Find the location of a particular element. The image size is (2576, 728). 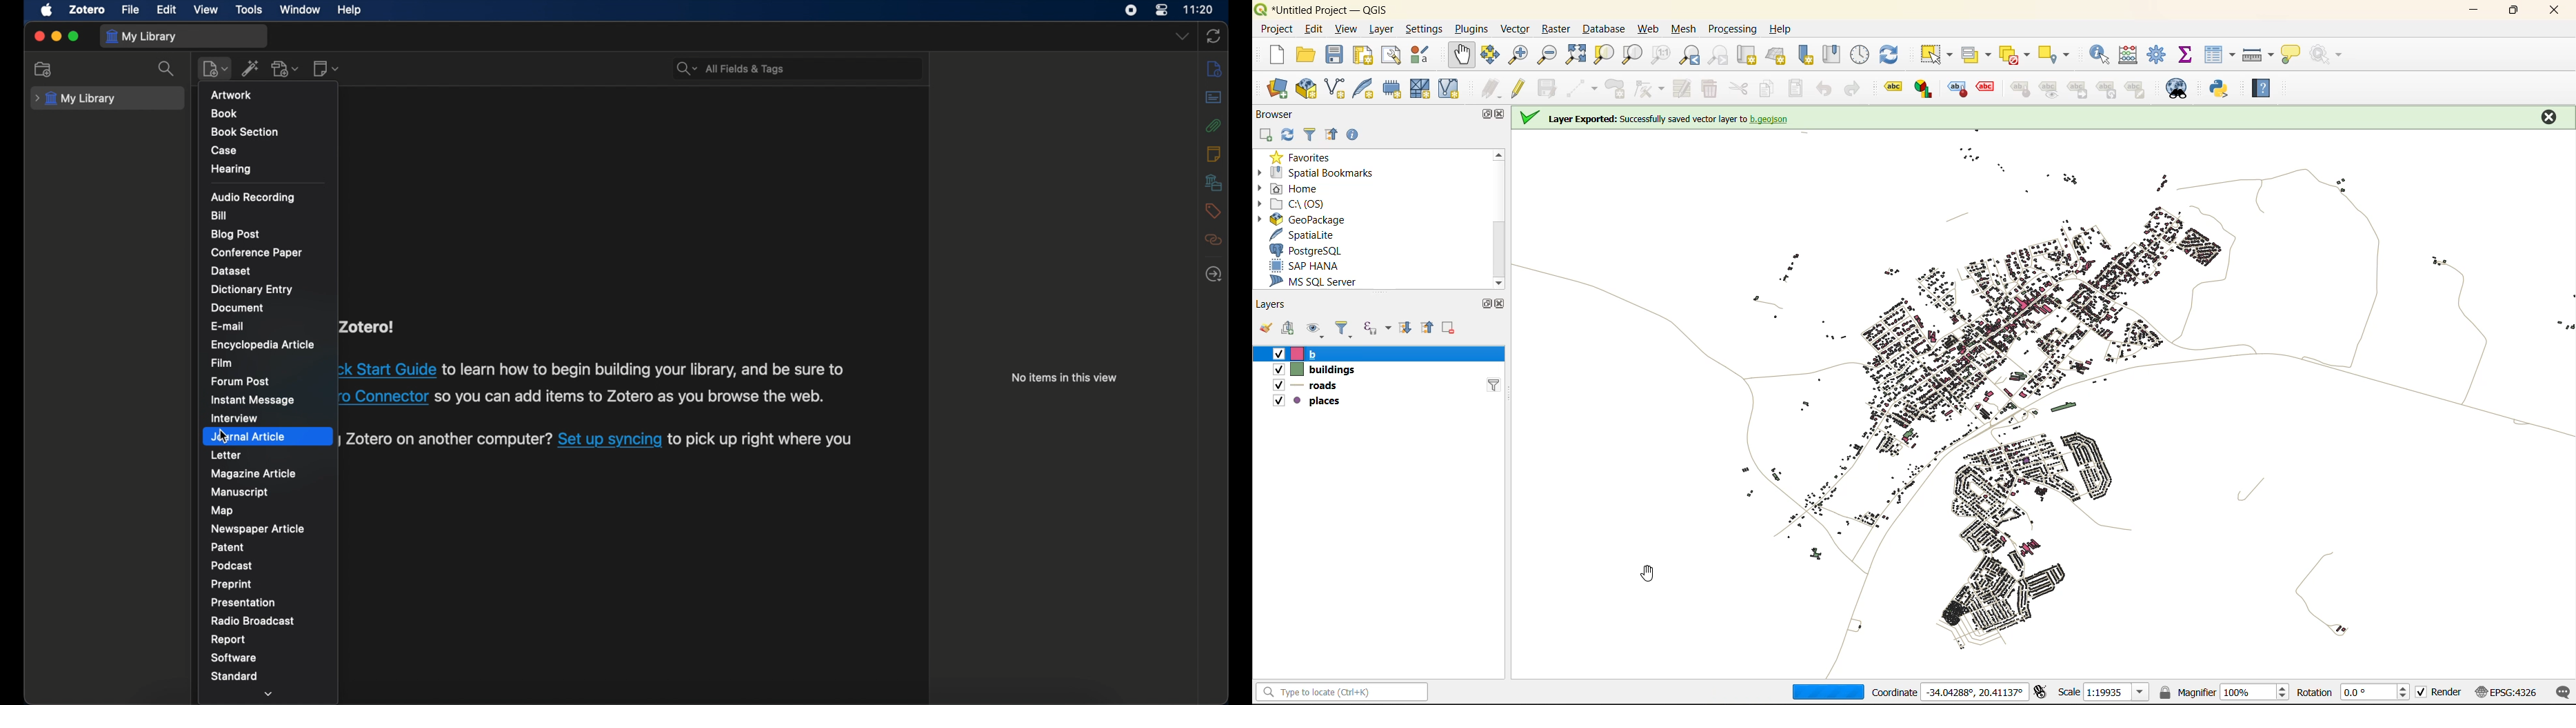

new spatial bookmarks is located at coordinates (1803, 55).